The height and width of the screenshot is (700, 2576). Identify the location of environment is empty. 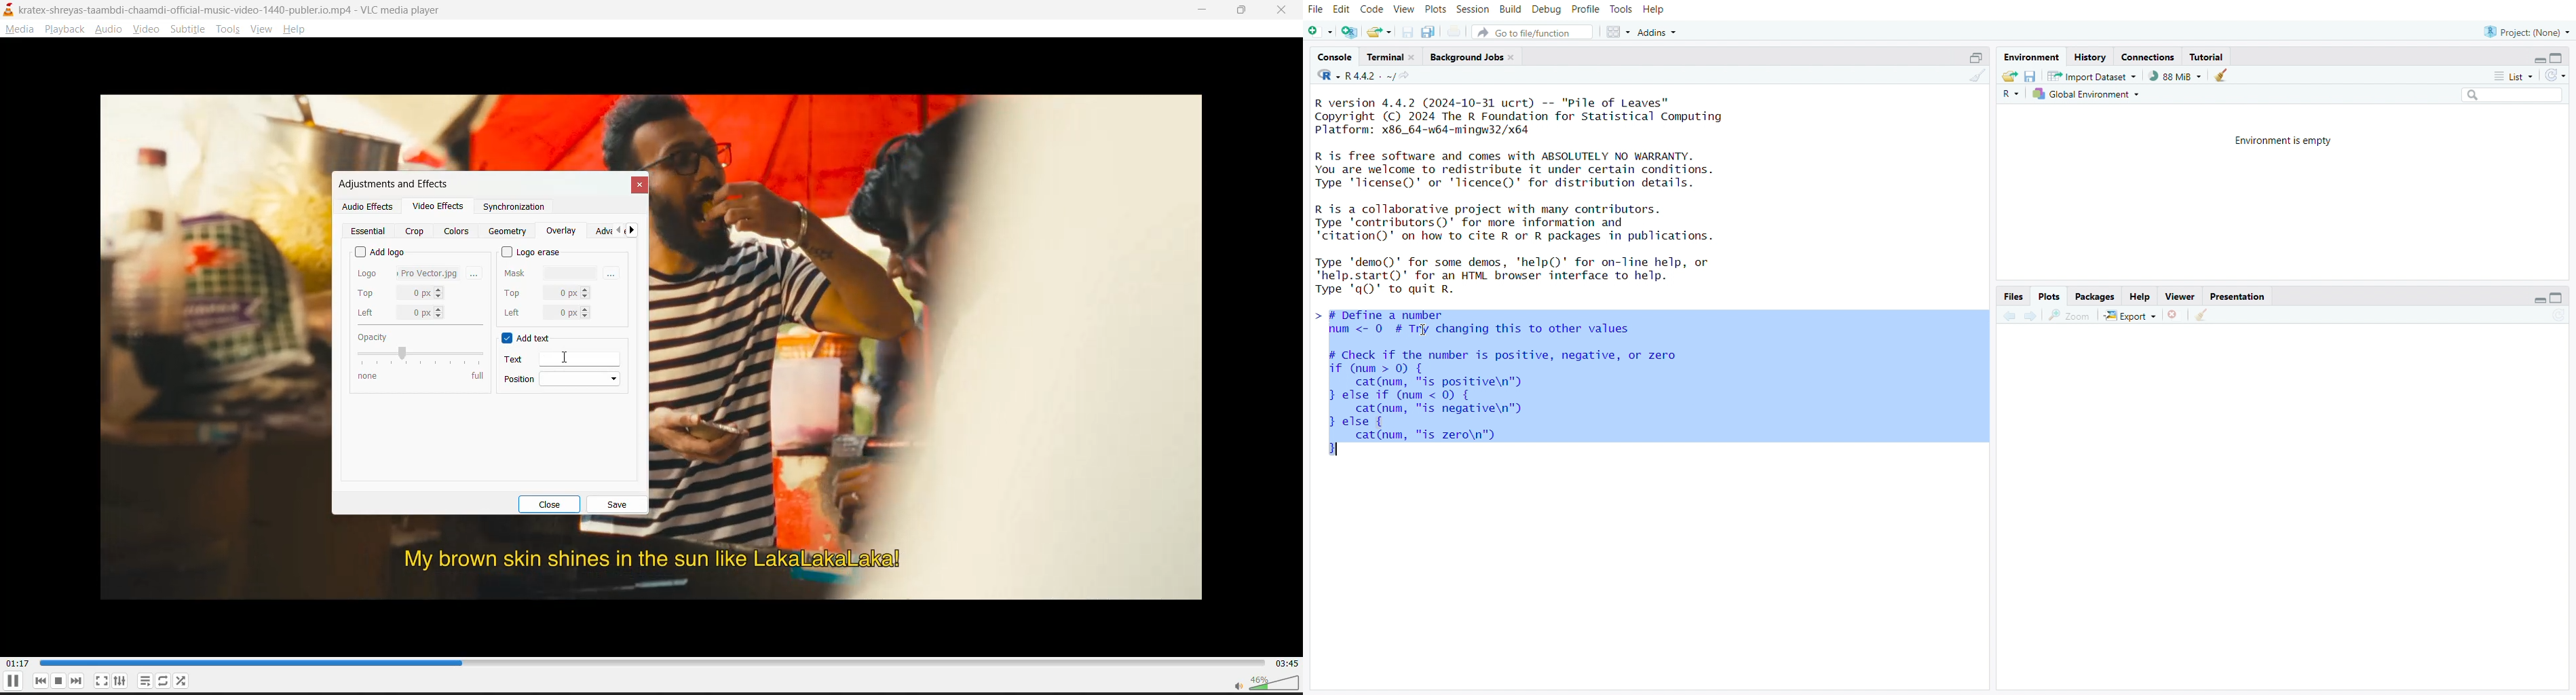
(2278, 140).